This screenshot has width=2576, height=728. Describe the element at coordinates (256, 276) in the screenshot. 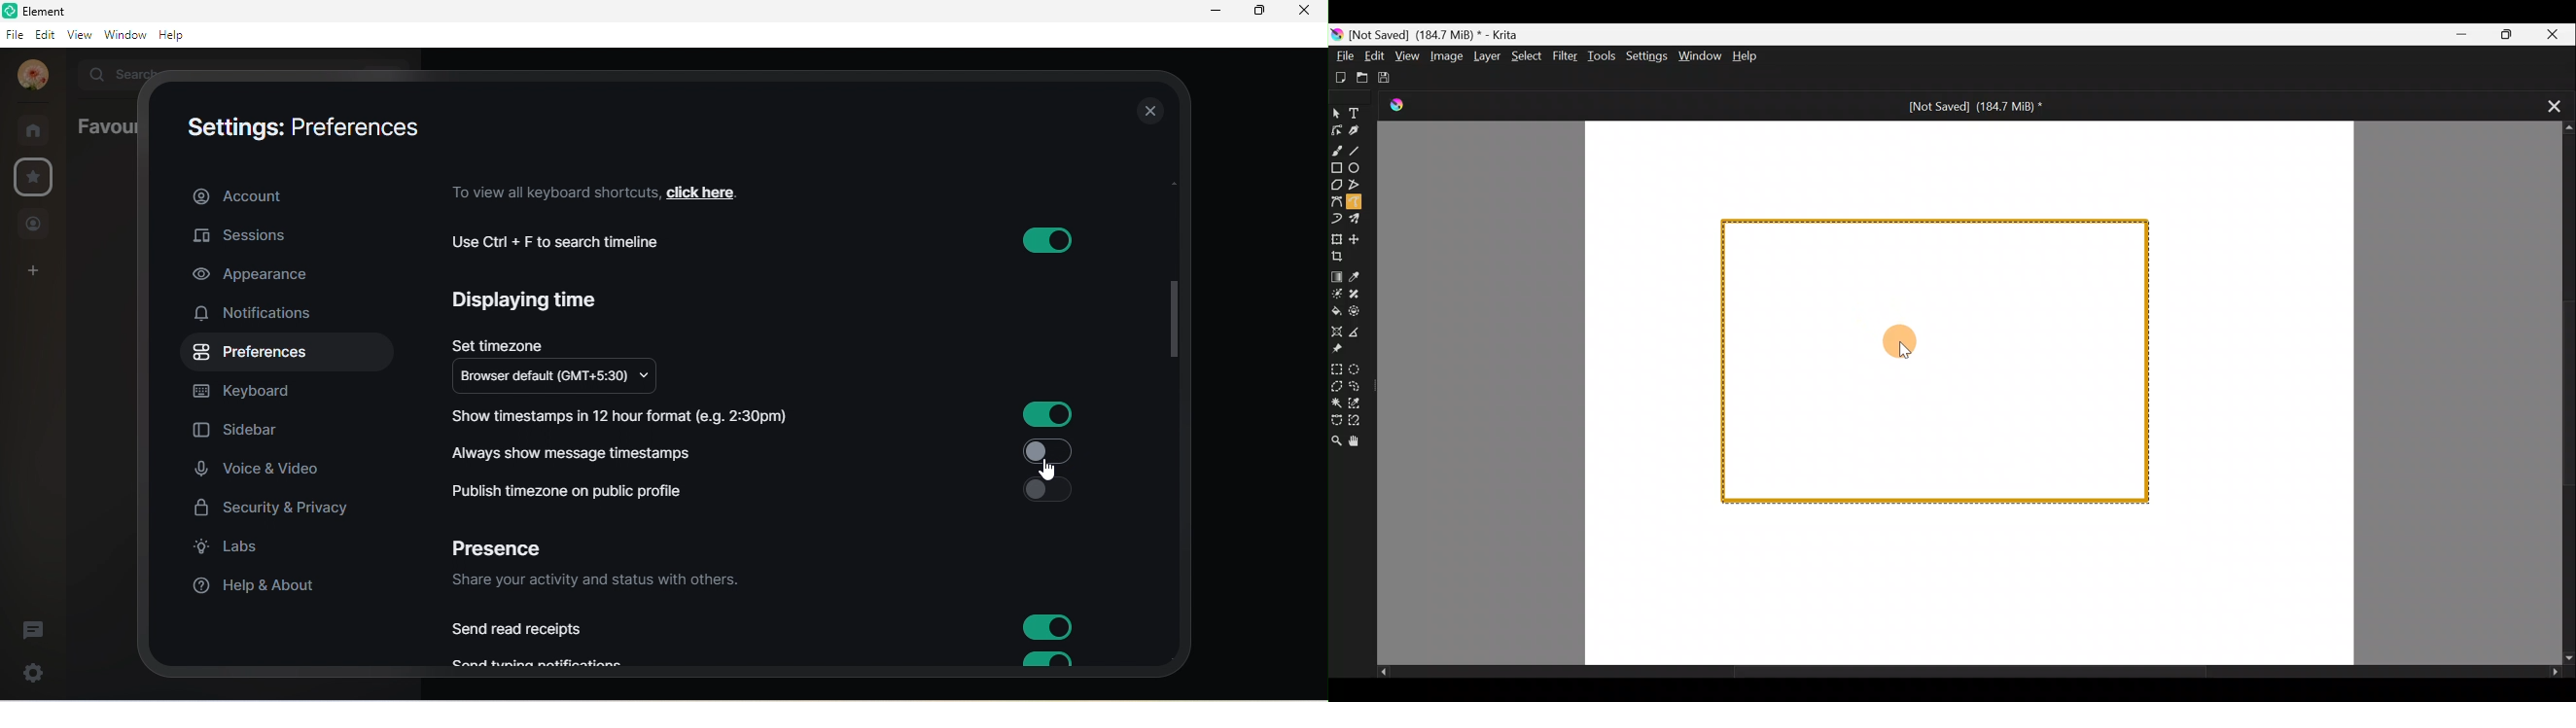

I see `appearance` at that location.